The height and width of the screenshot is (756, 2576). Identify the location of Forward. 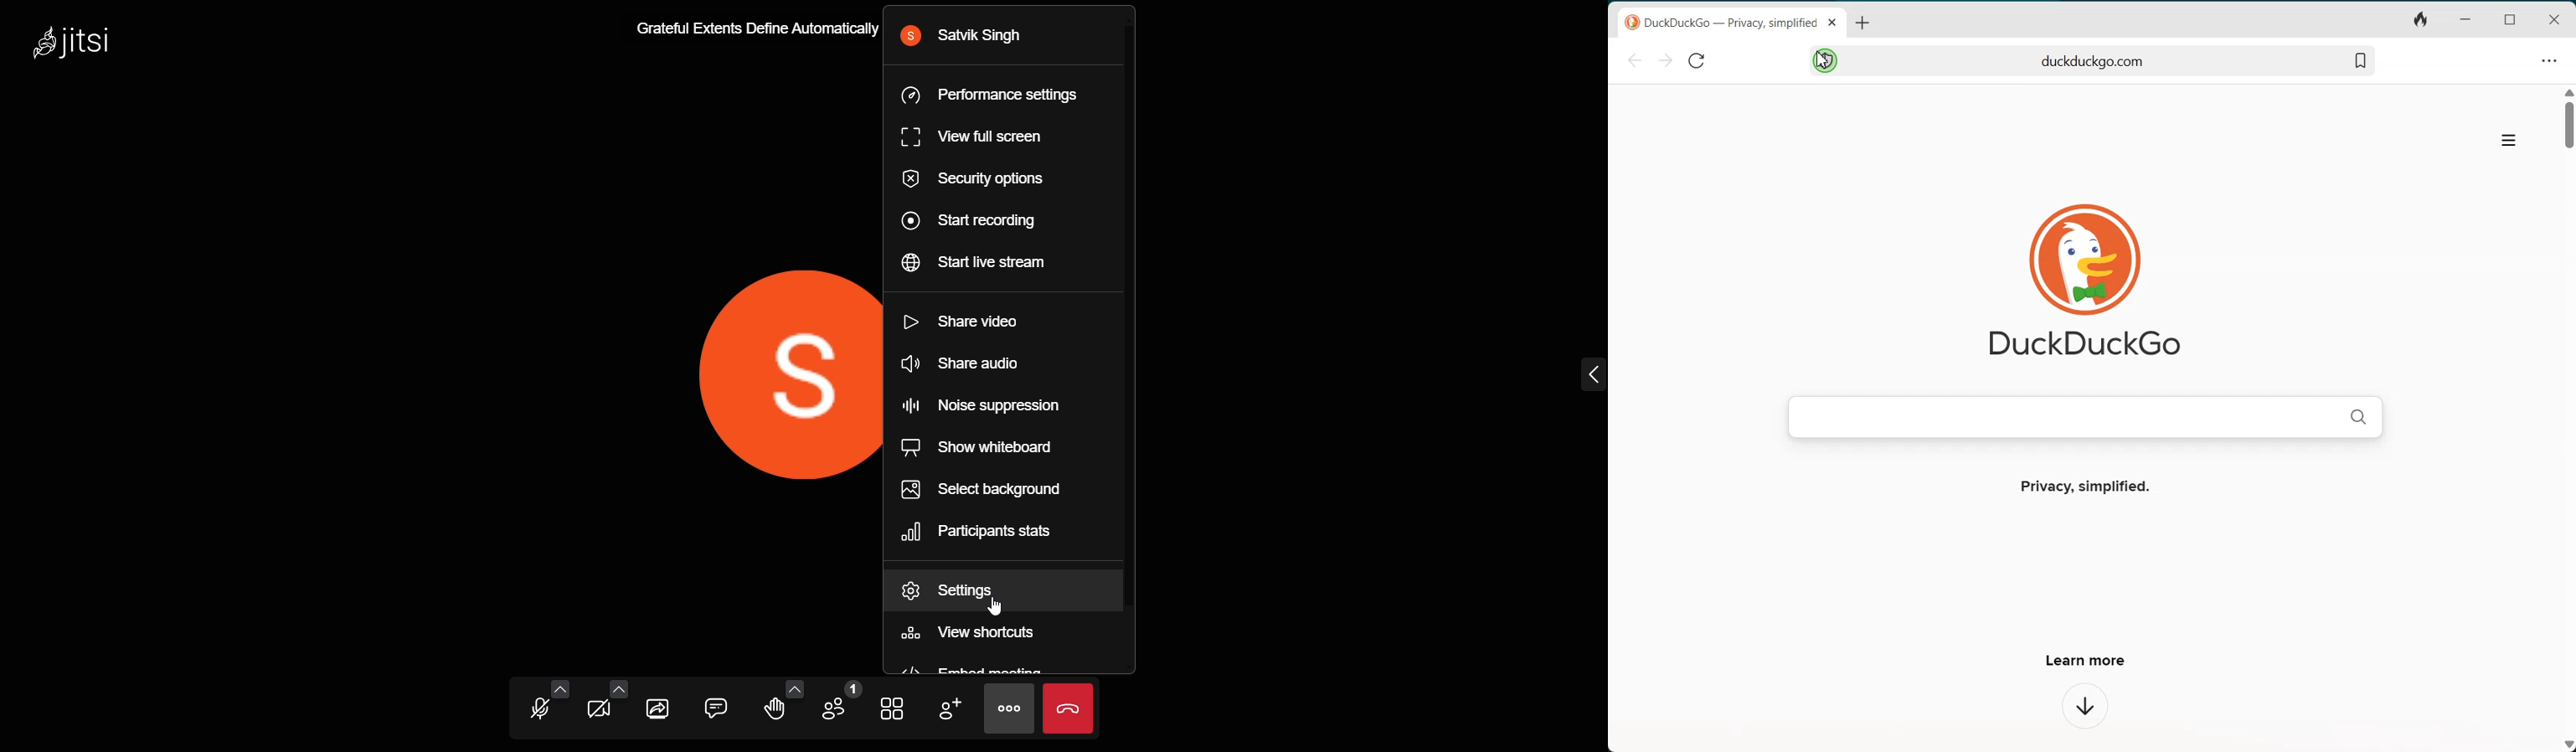
(1664, 61).